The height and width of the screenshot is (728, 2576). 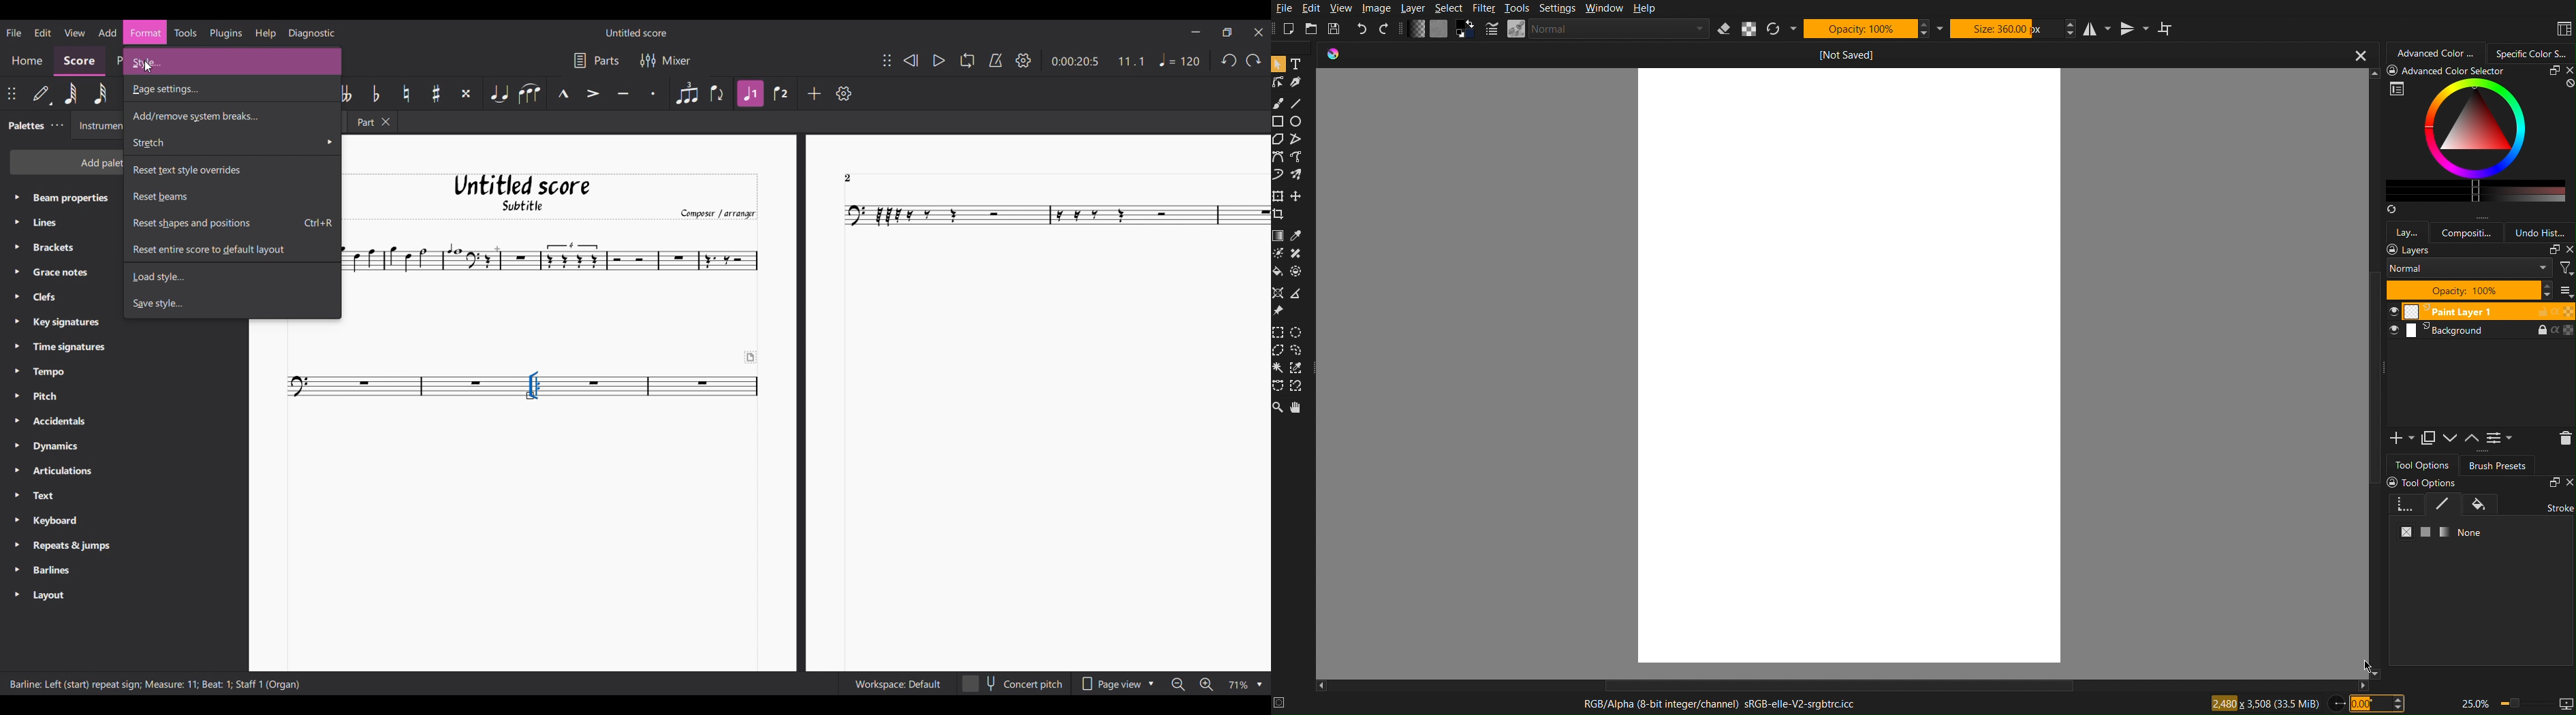 What do you see at coordinates (534, 386) in the screenshot?
I see `Highlighted by cursor` at bounding box center [534, 386].